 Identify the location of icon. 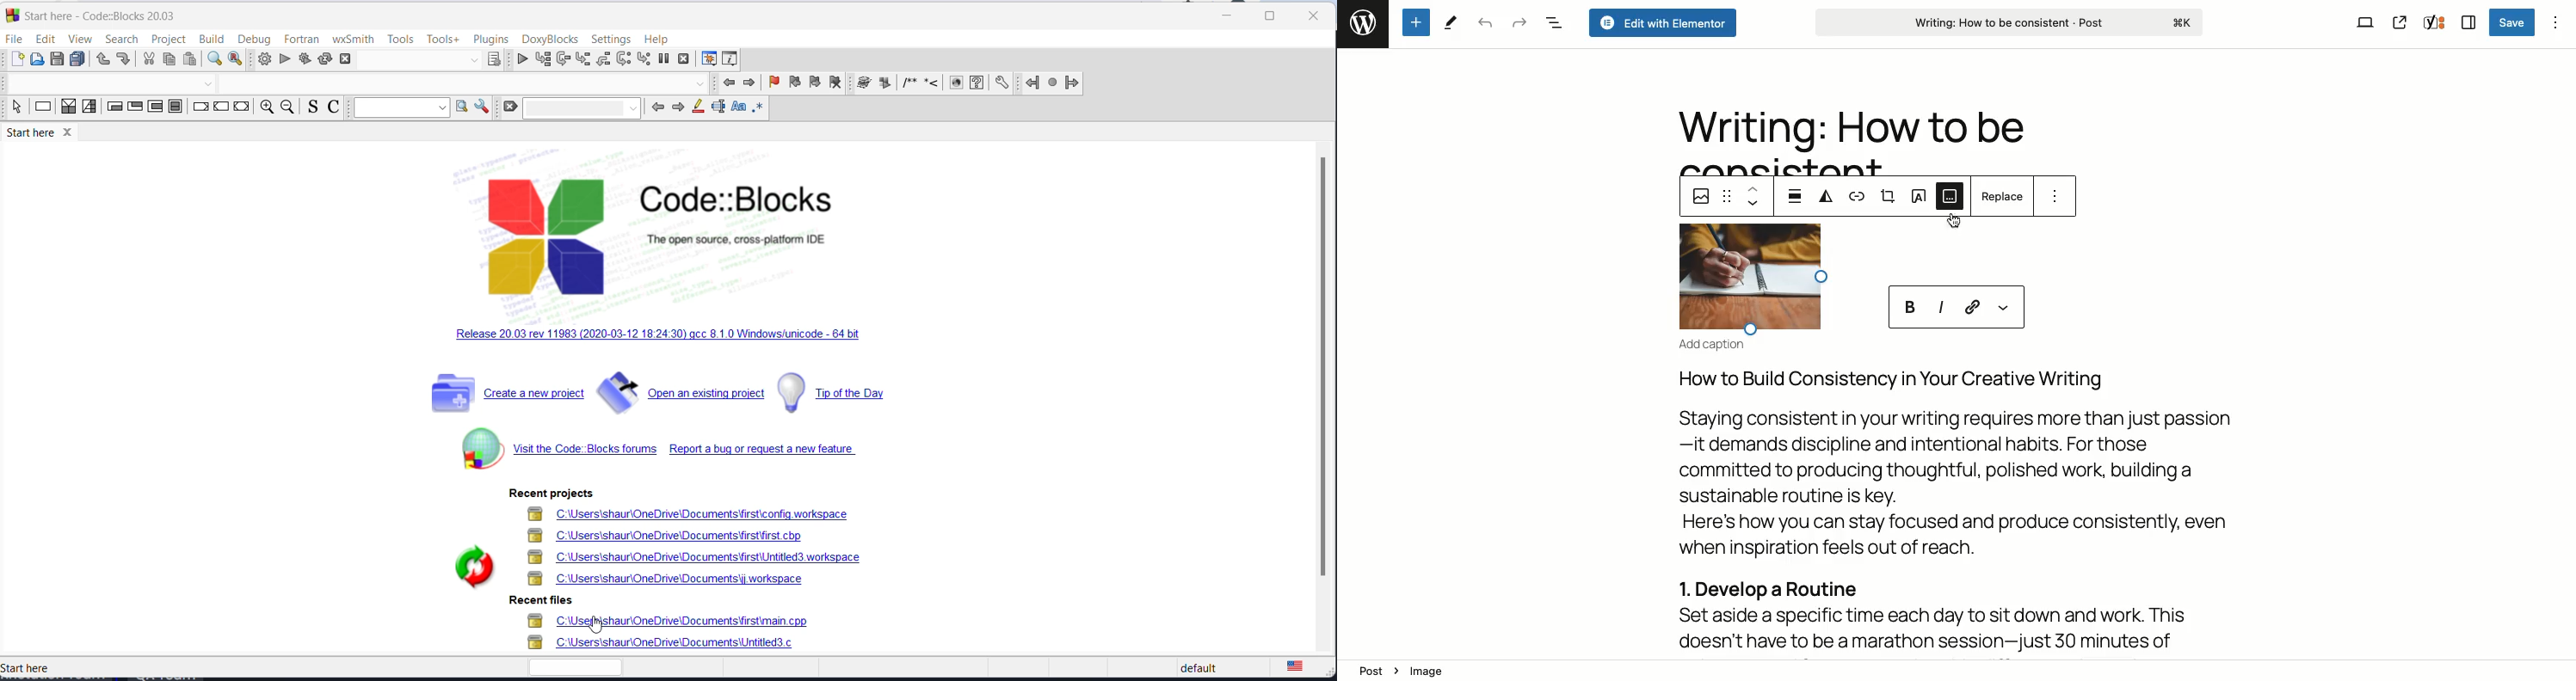
(863, 84).